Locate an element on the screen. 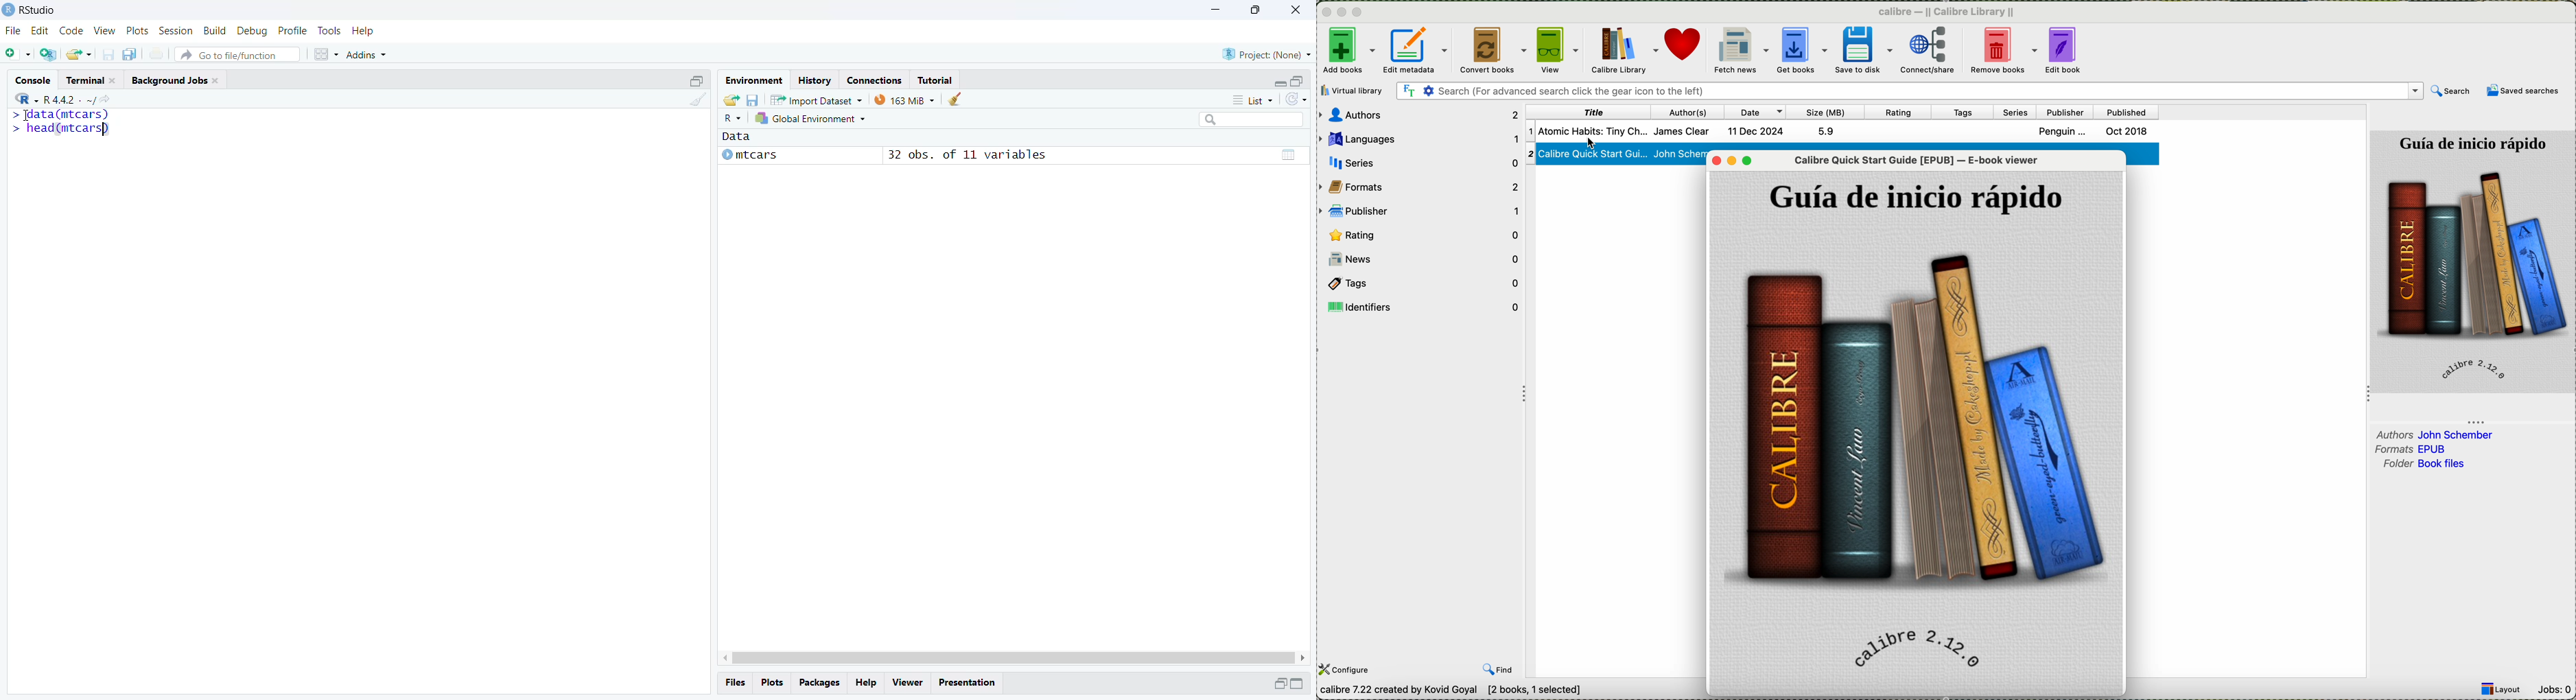 Image resolution: width=2576 pixels, height=700 pixels. add file as is located at coordinates (19, 54).